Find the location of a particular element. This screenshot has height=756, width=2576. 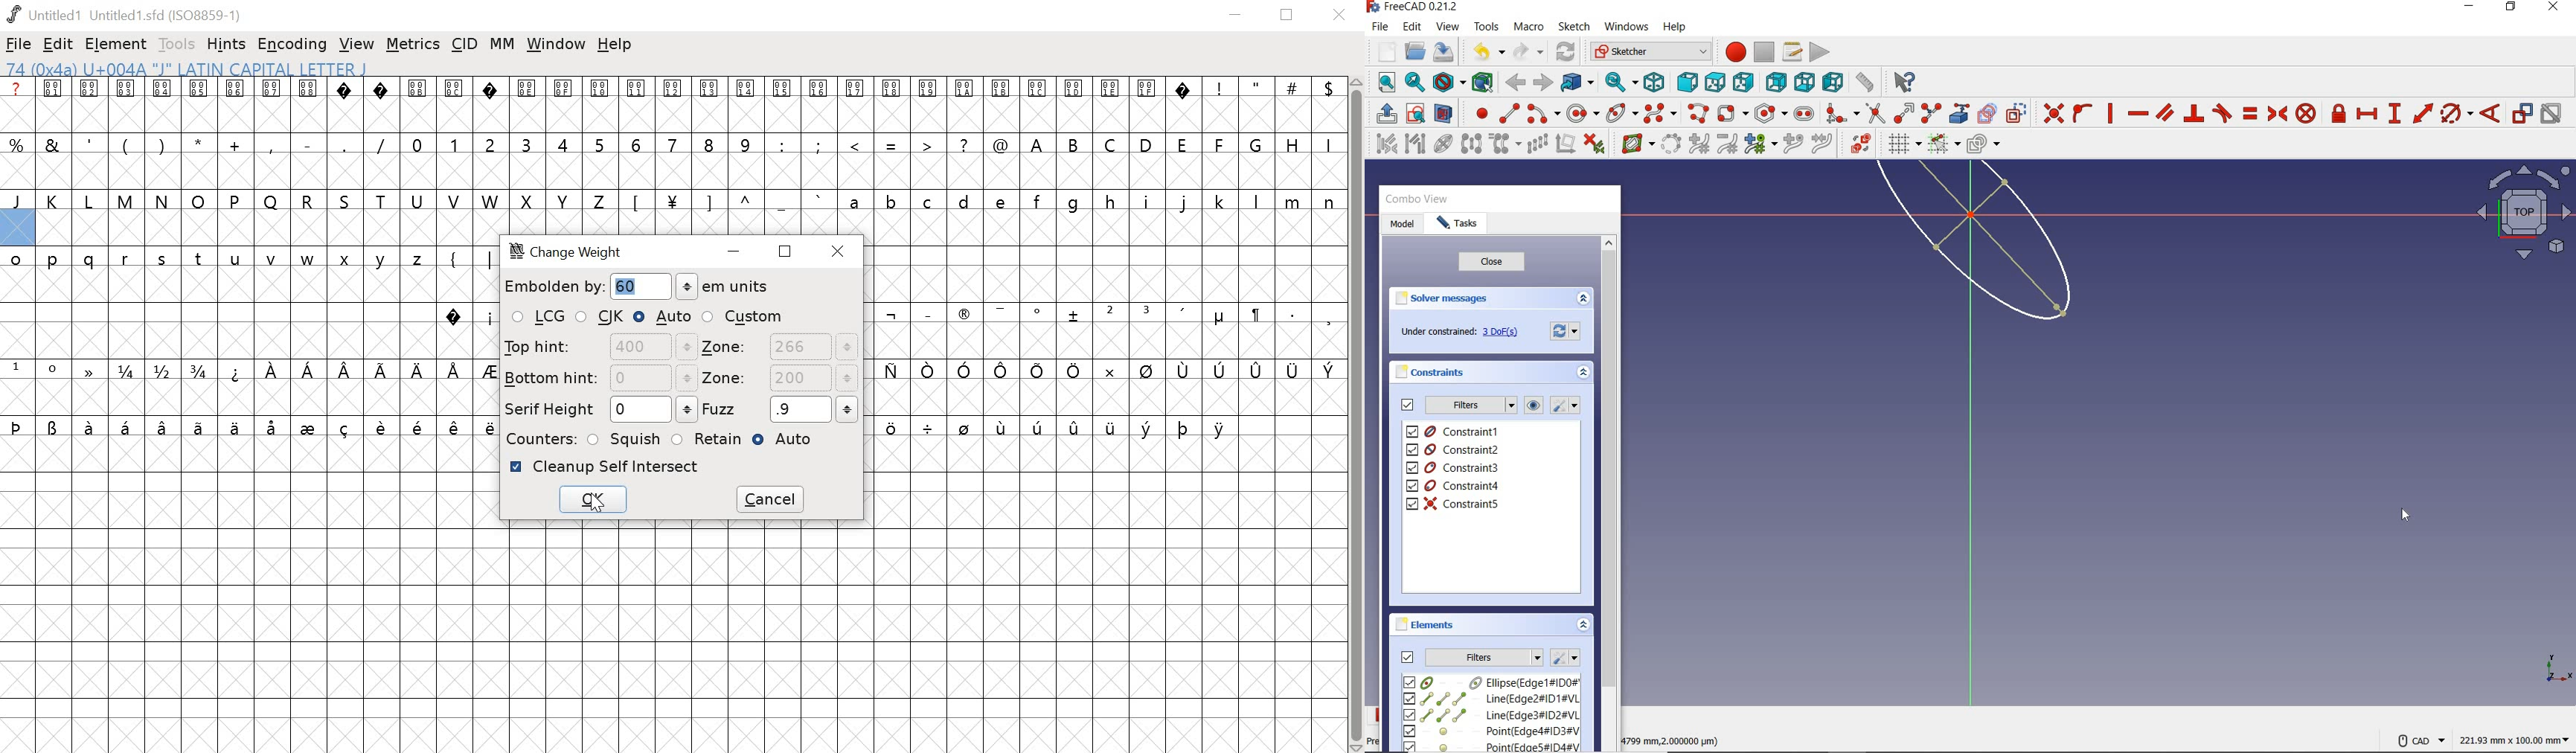

glyph symbols is located at coordinates (597, 89).